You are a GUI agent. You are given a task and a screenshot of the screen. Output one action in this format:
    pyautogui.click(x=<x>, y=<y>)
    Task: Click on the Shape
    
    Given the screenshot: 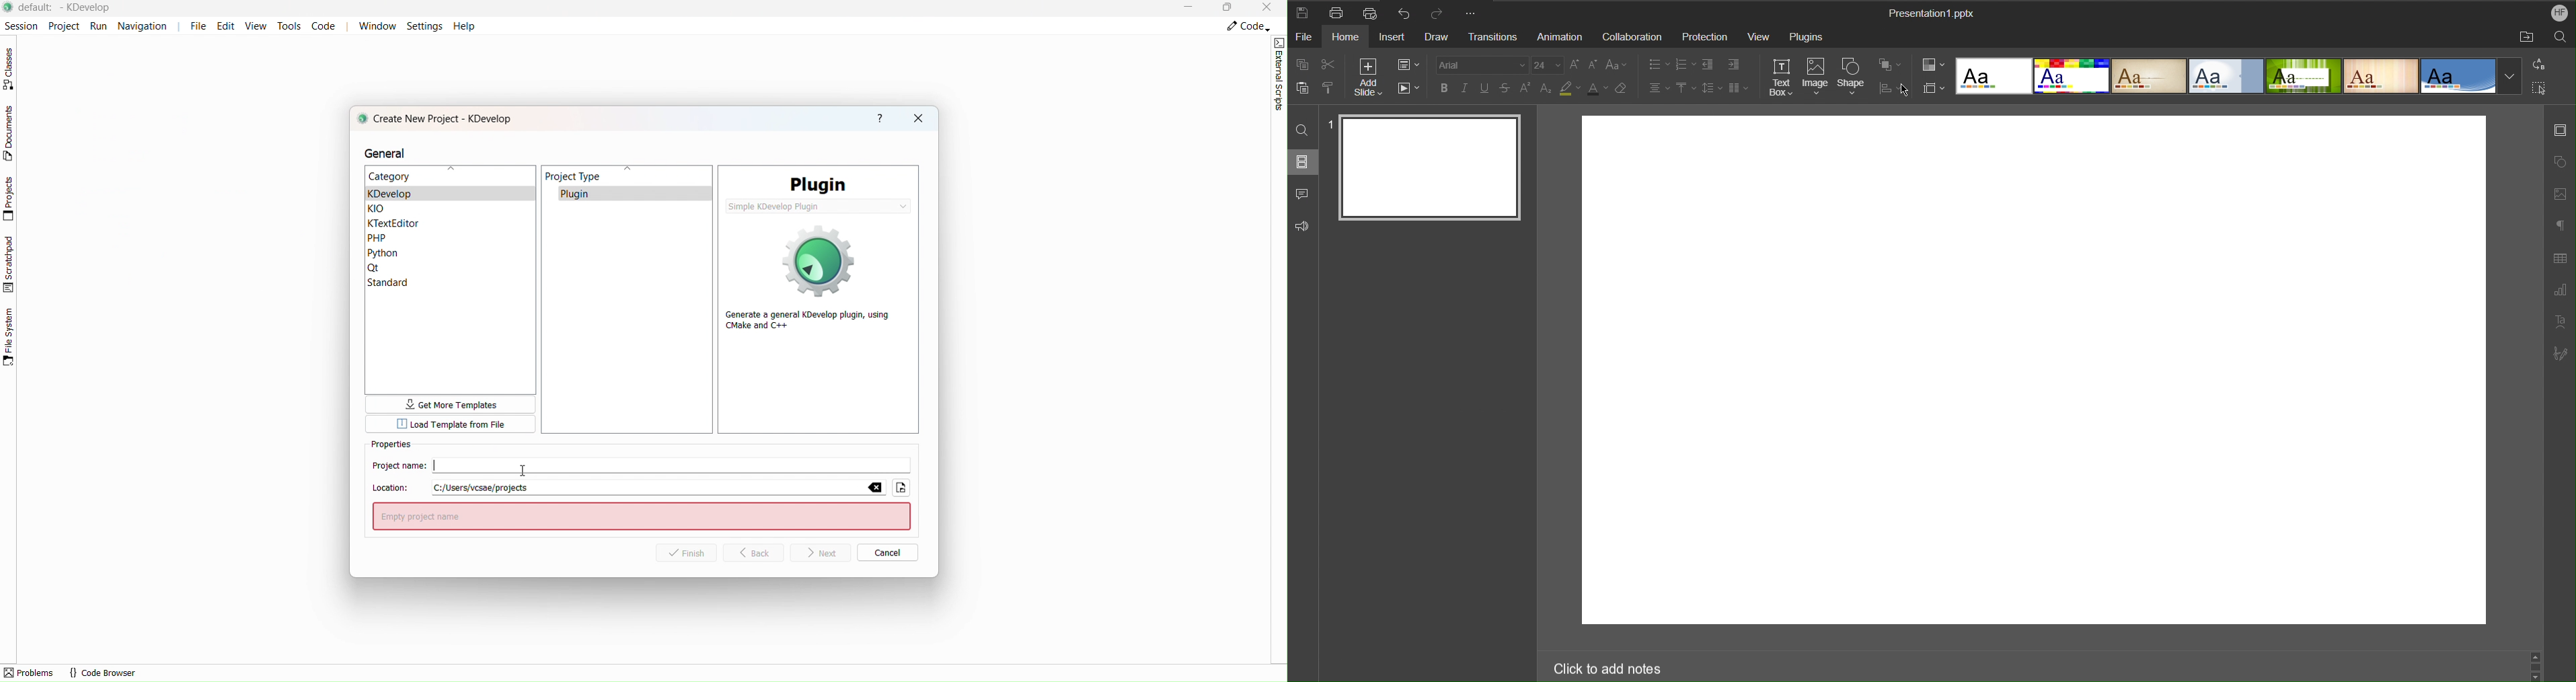 What is the action you would take?
    pyautogui.click(x=1851, y=77)
    